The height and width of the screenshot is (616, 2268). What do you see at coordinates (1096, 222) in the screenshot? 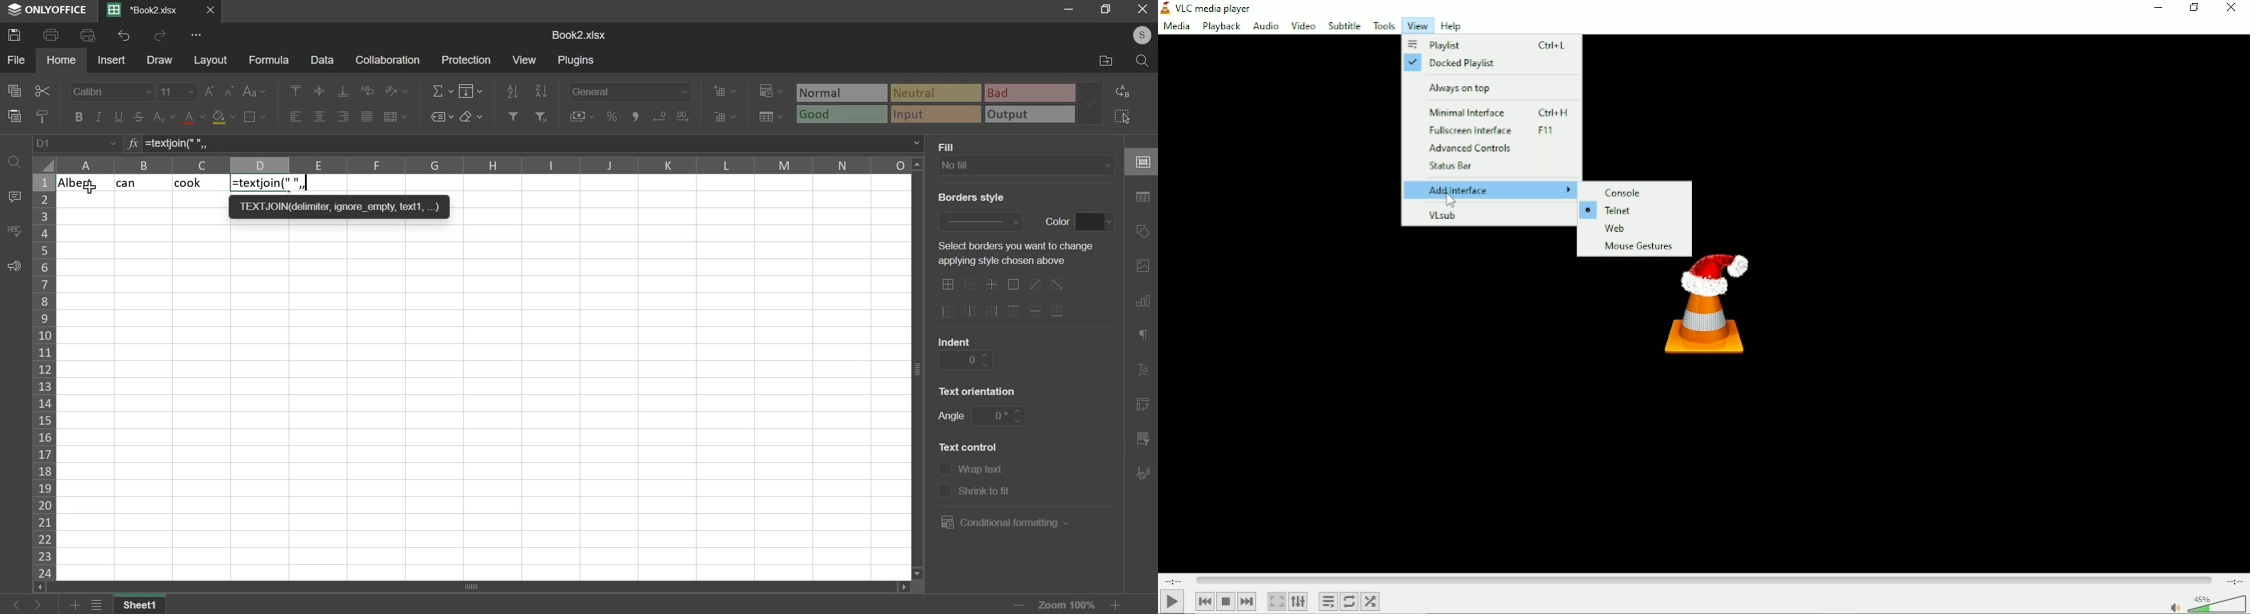
I see `border color` at bounding box center [1096, 222].